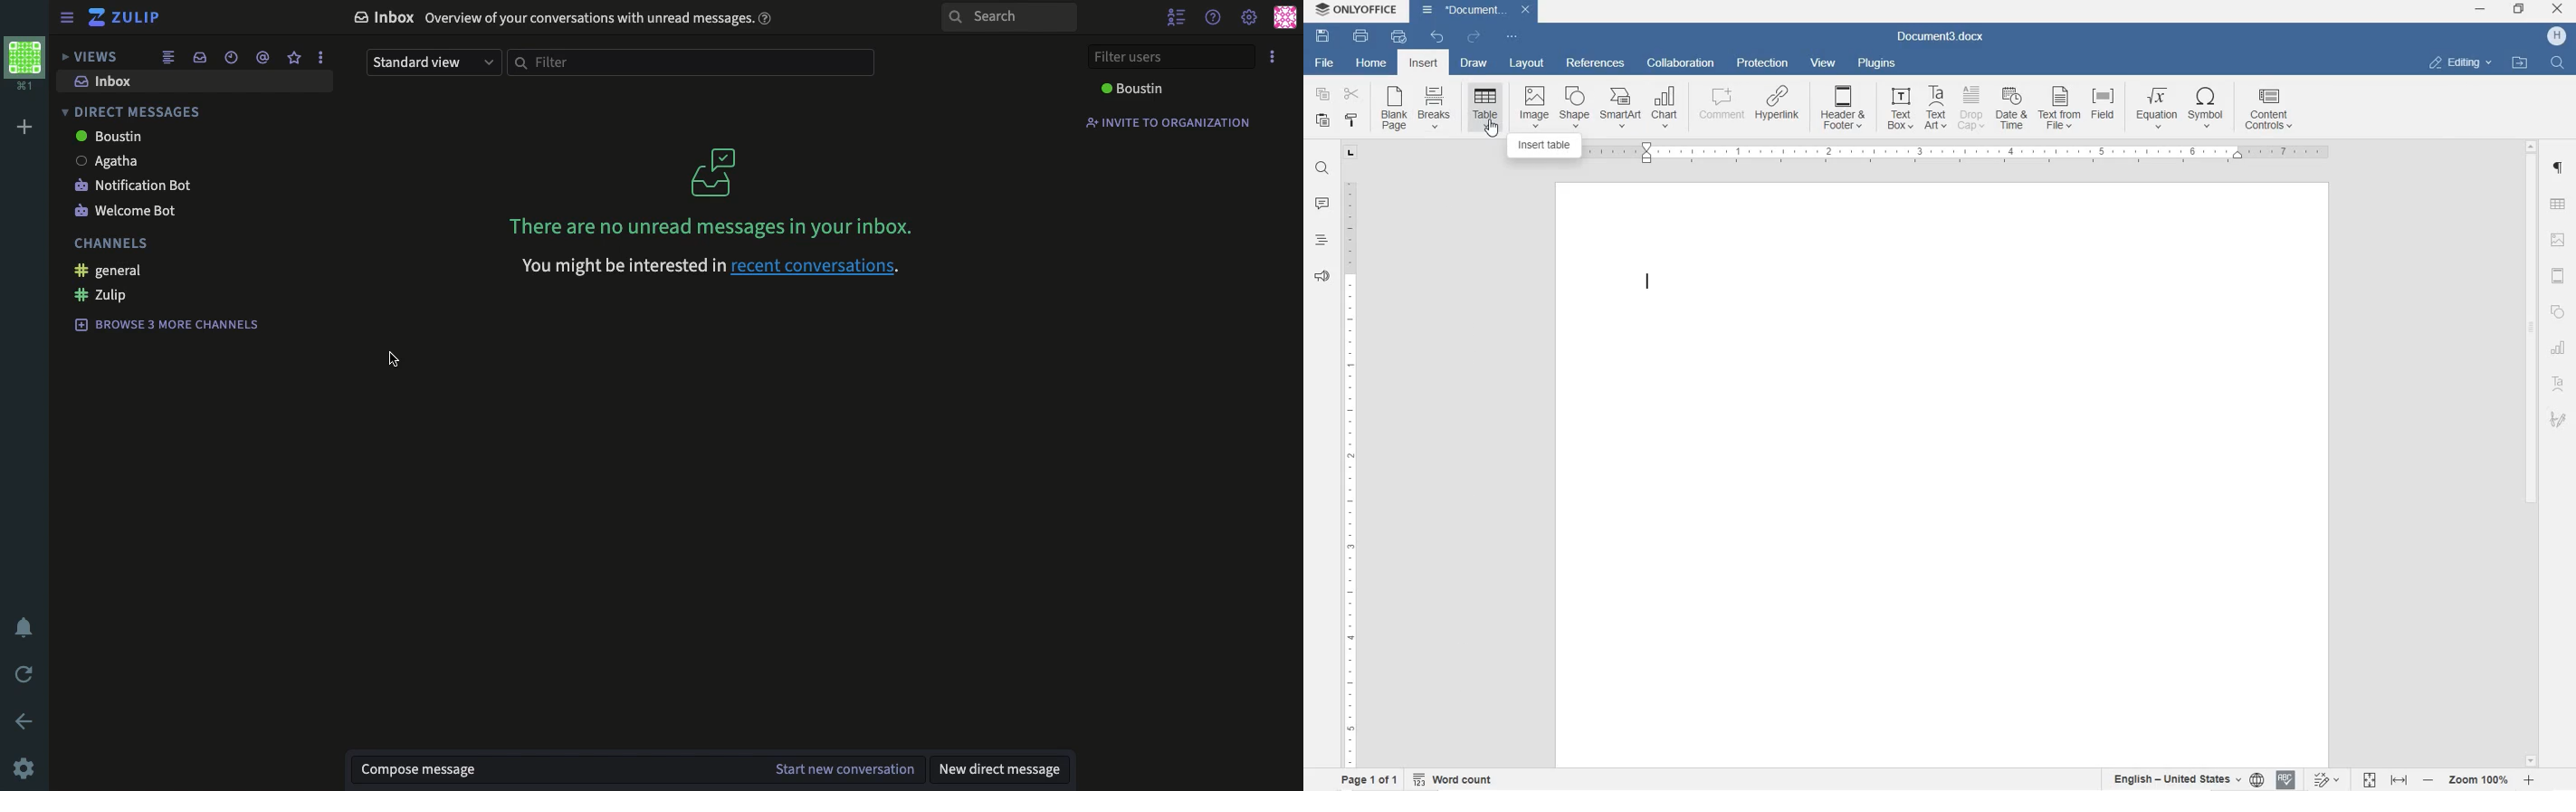 The width and height of the screenshot is (2576, 812). I want to click on VIEW, so click(1823, 63).